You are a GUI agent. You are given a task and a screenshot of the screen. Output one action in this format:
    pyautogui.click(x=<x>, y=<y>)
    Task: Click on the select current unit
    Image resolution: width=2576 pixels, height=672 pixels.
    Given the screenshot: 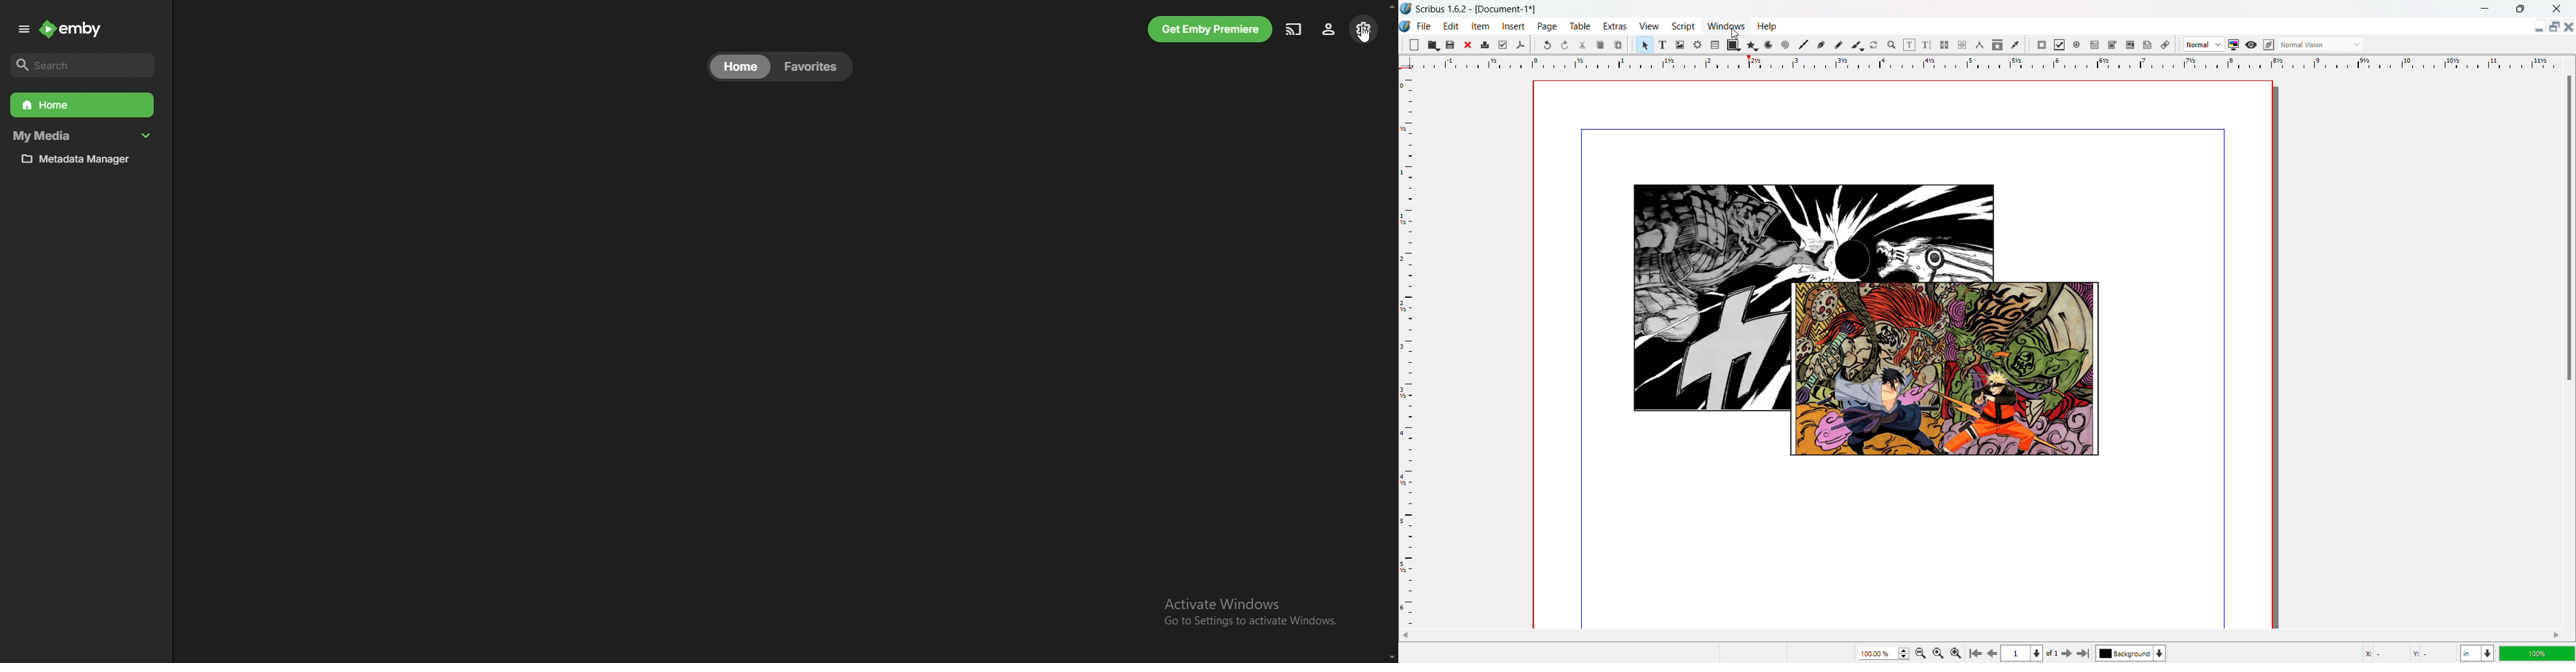 What is the action you would take?
    pyautogui.click(x=2477, y=653)
    